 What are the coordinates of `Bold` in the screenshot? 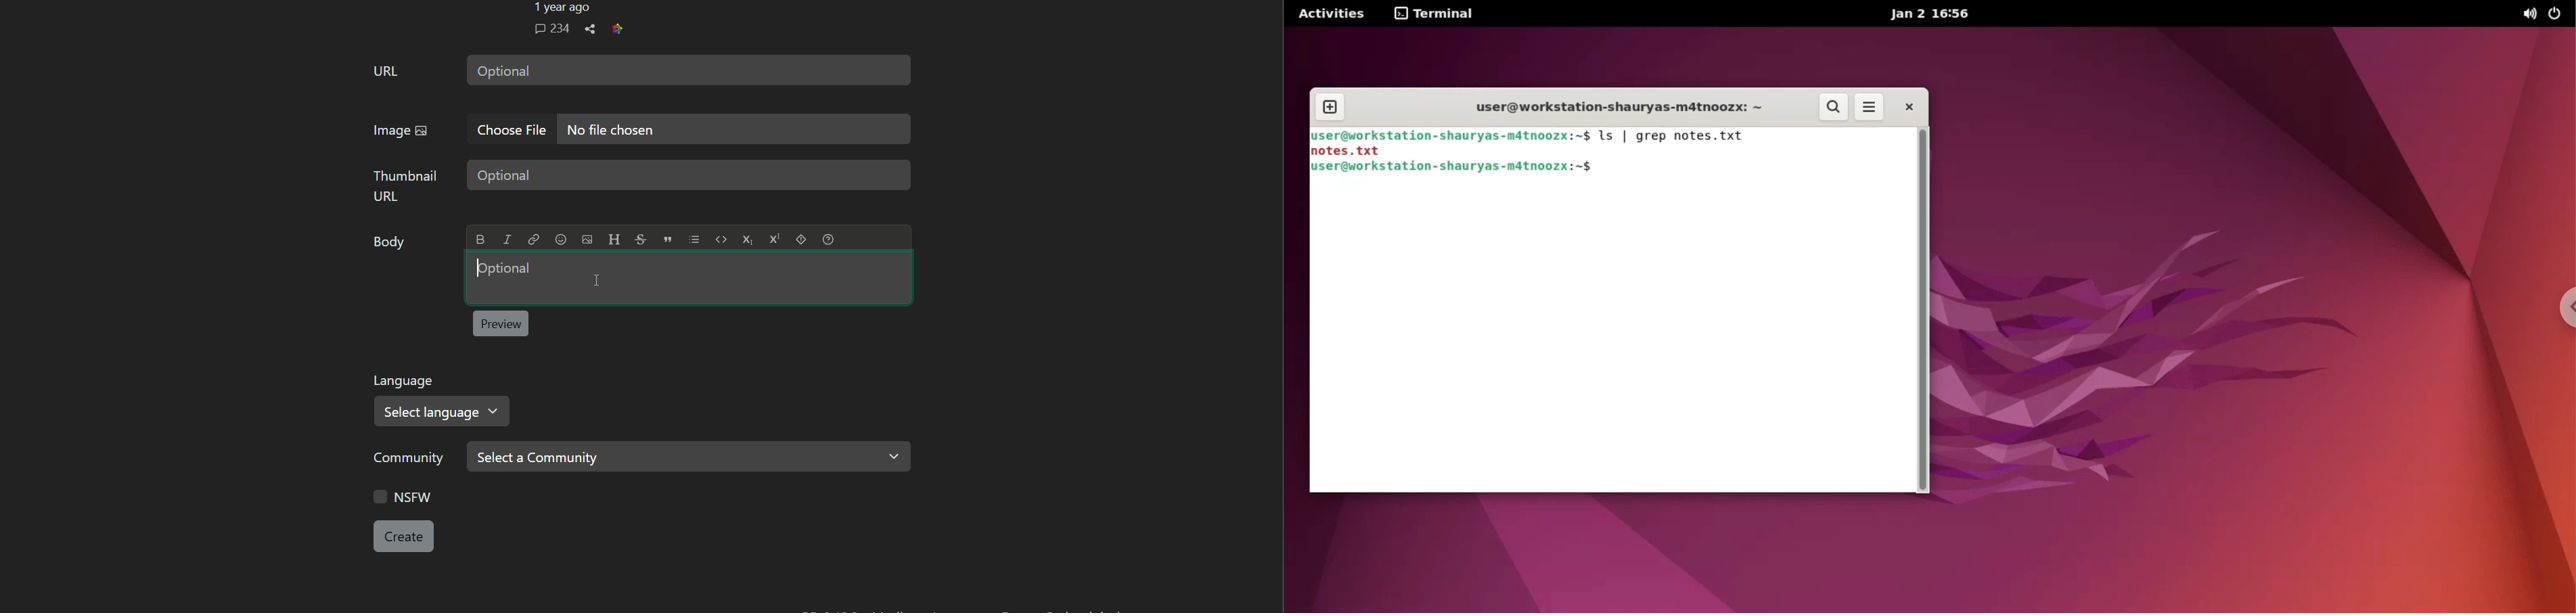 It's located at (481, 240).